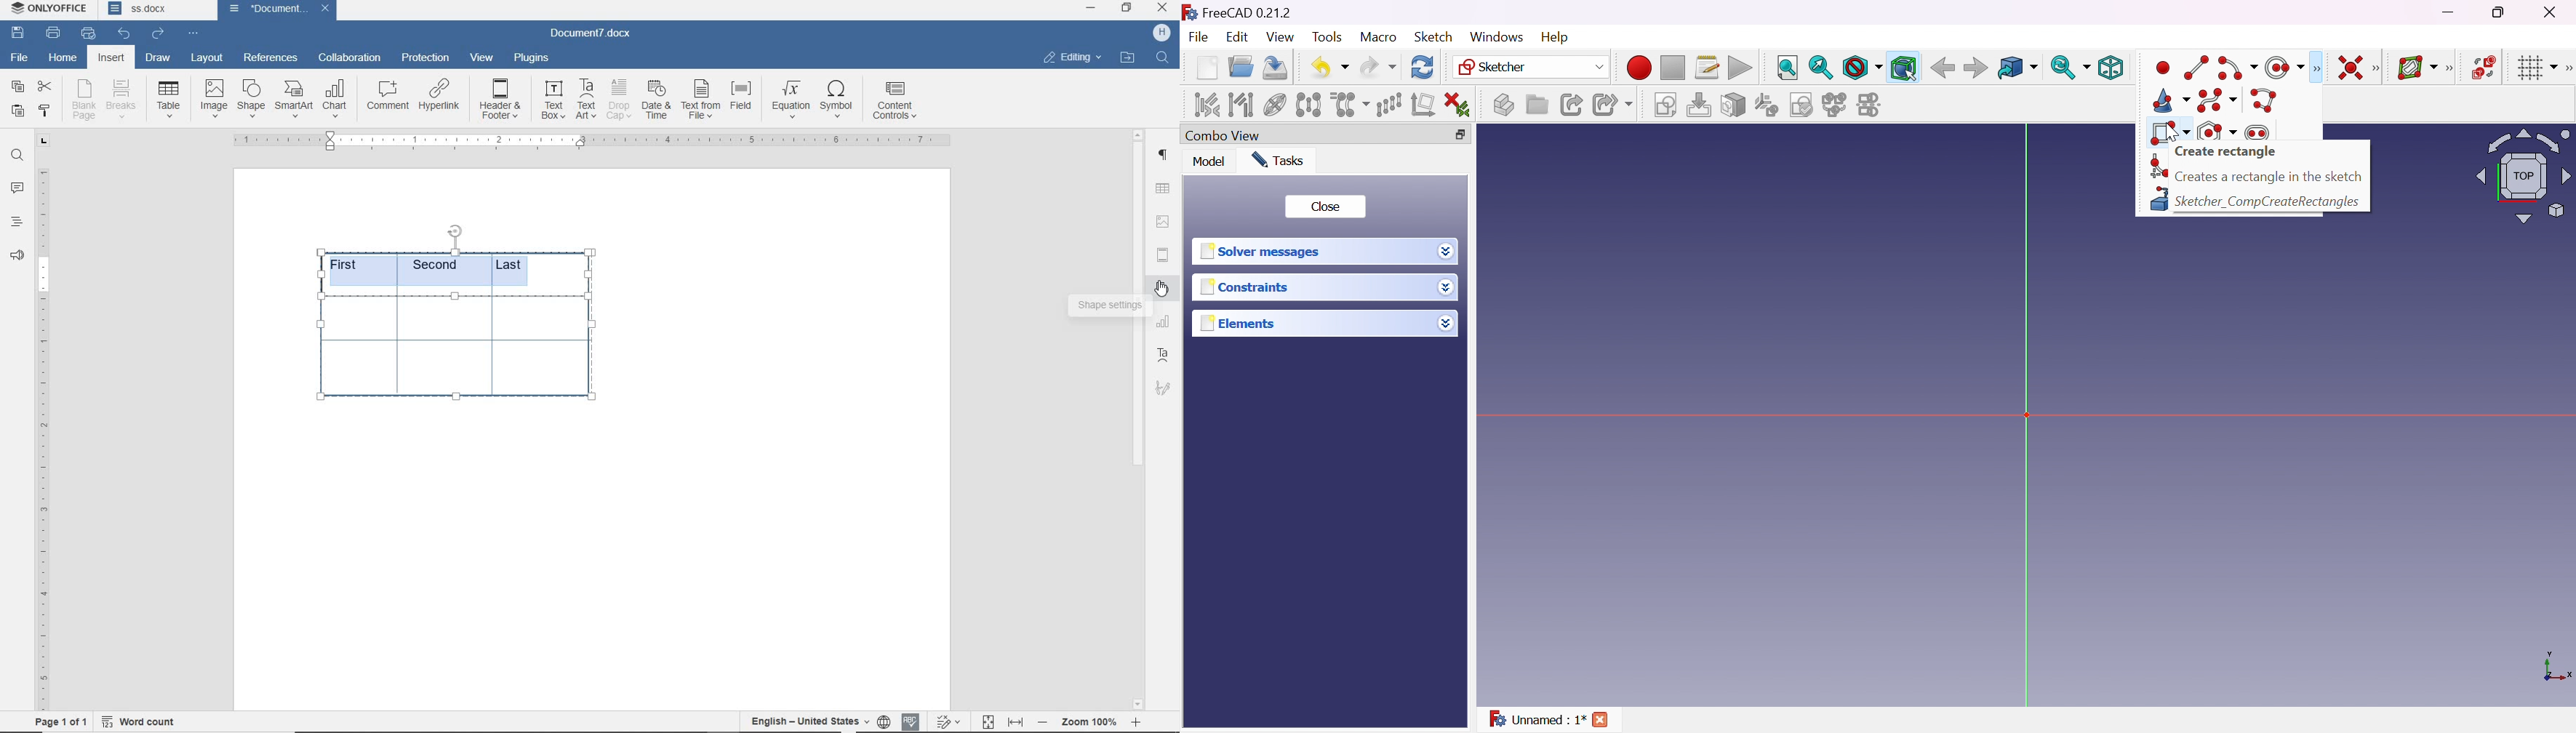 The image size is (2576, 756). I want to click on copy style, so click(43, 111).